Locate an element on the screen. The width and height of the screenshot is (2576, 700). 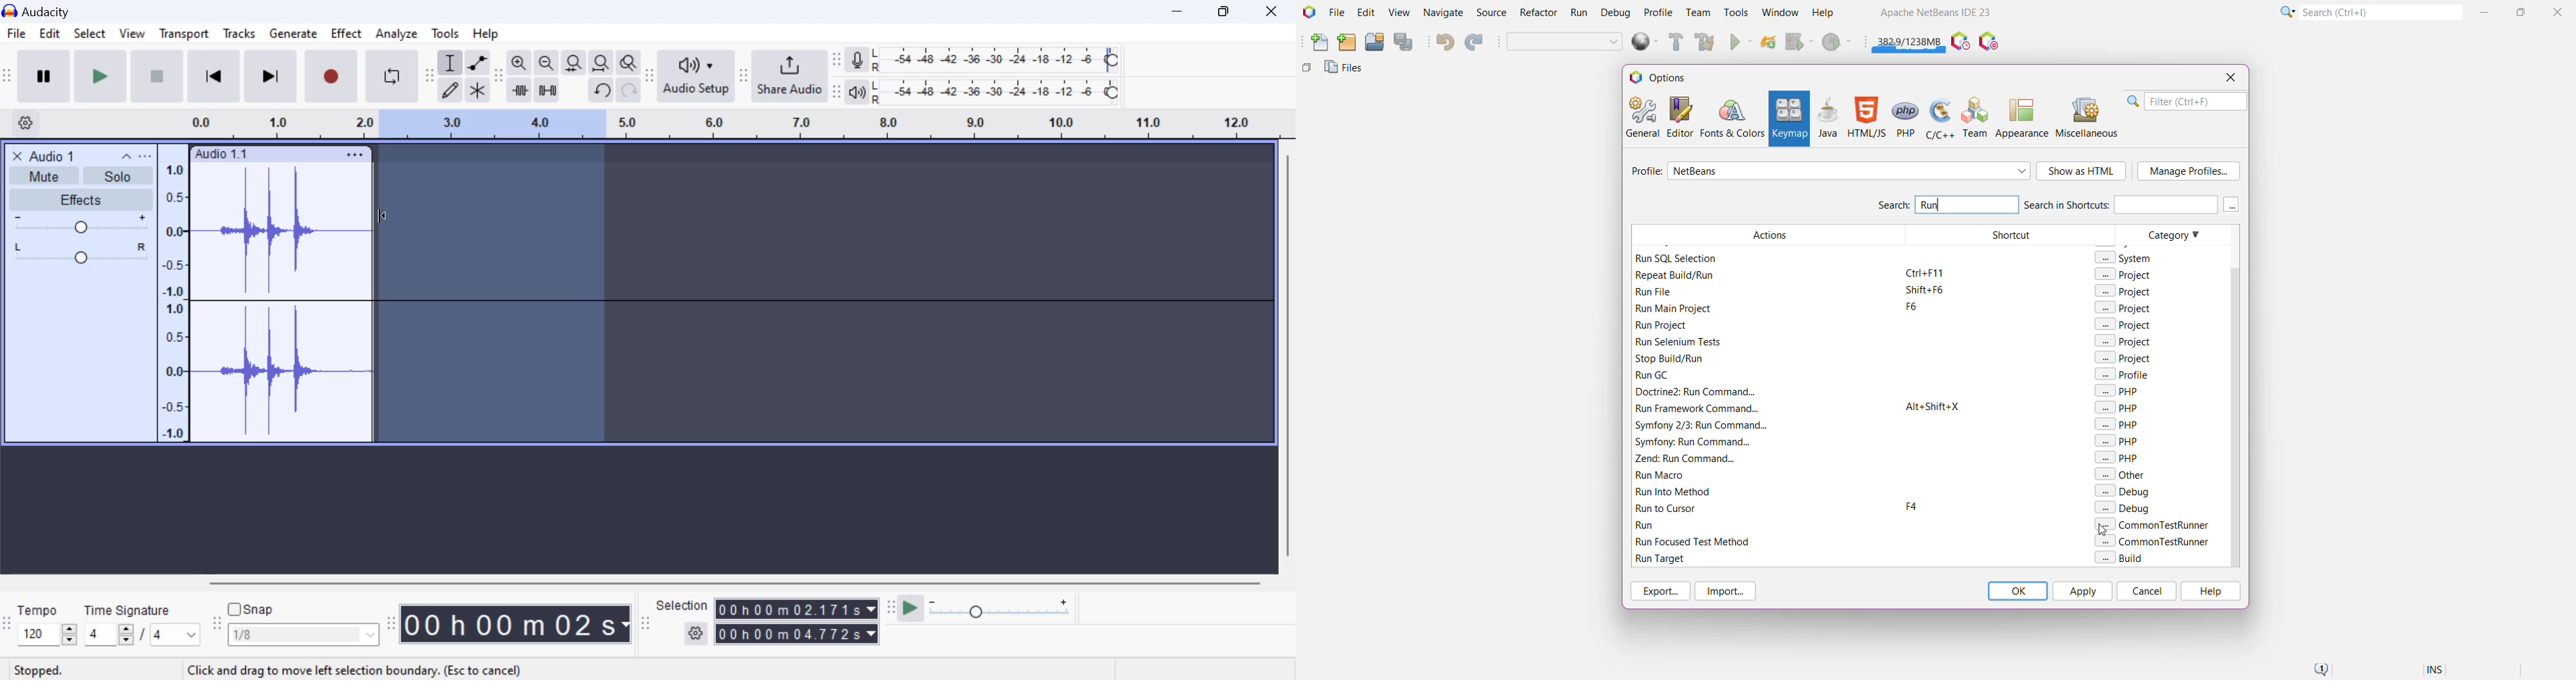
Share Audio is located at coordinates (789, 76).